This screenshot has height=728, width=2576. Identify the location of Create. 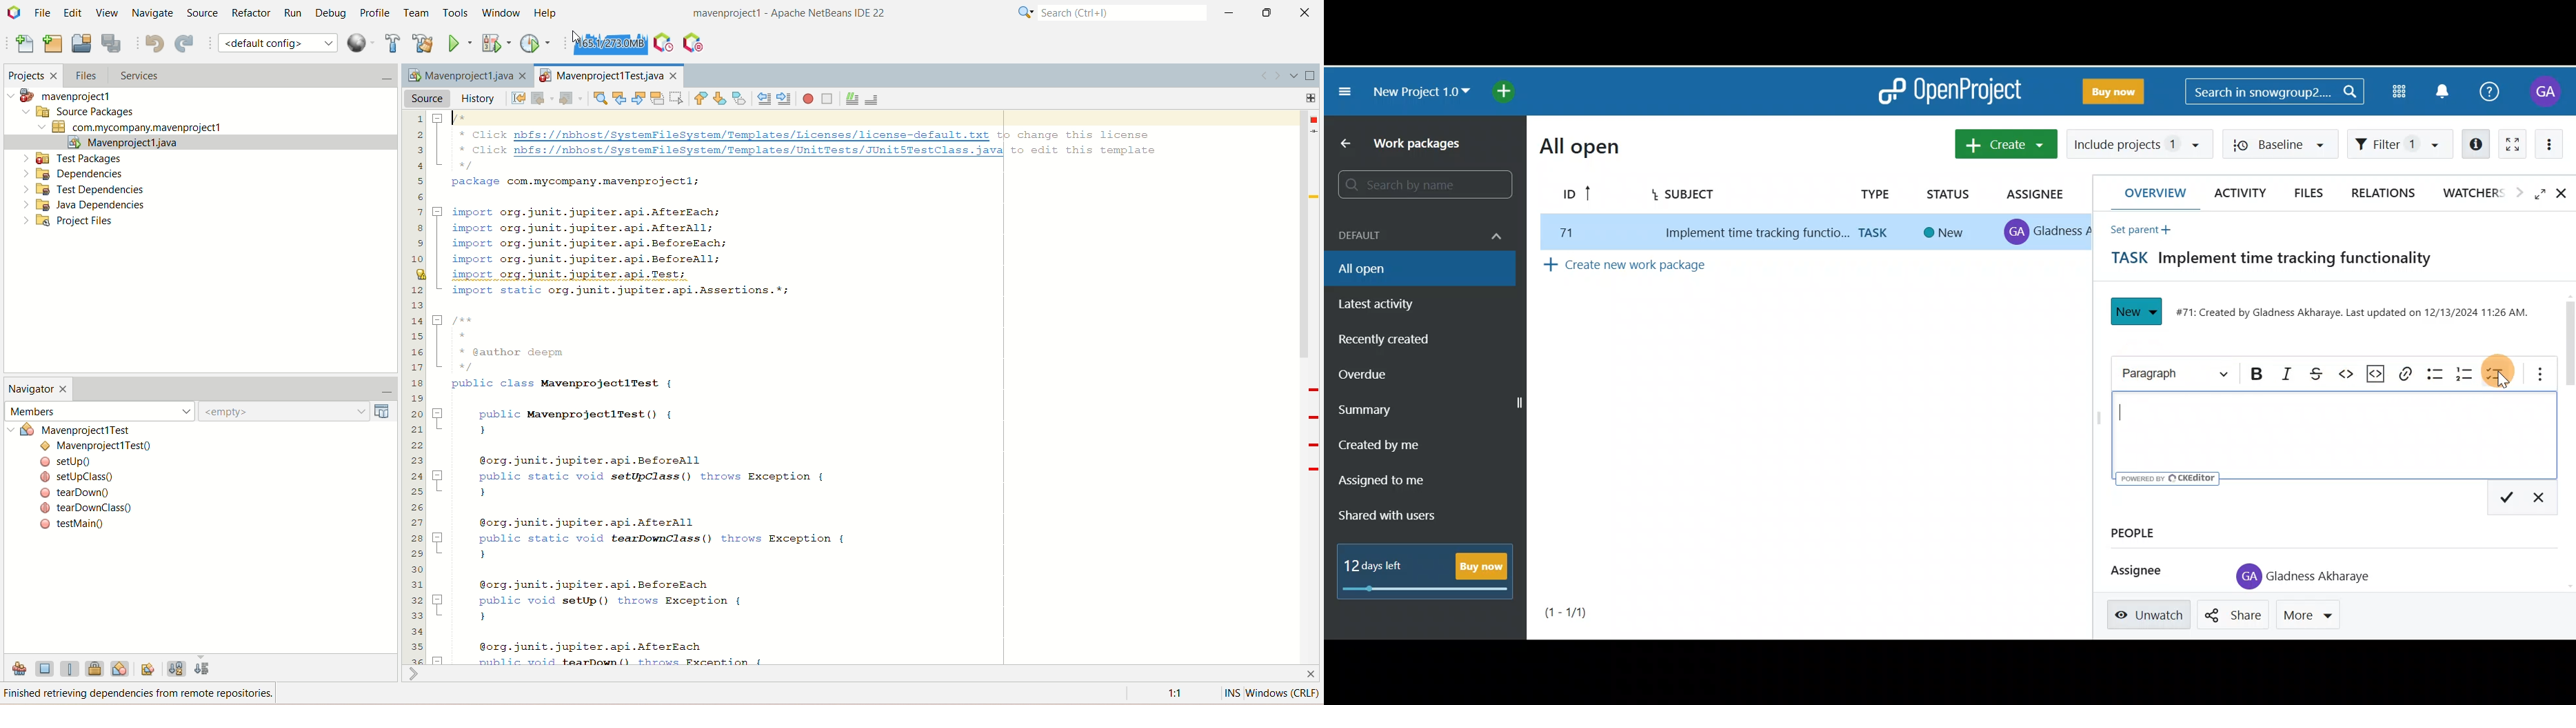
(2002, 142).